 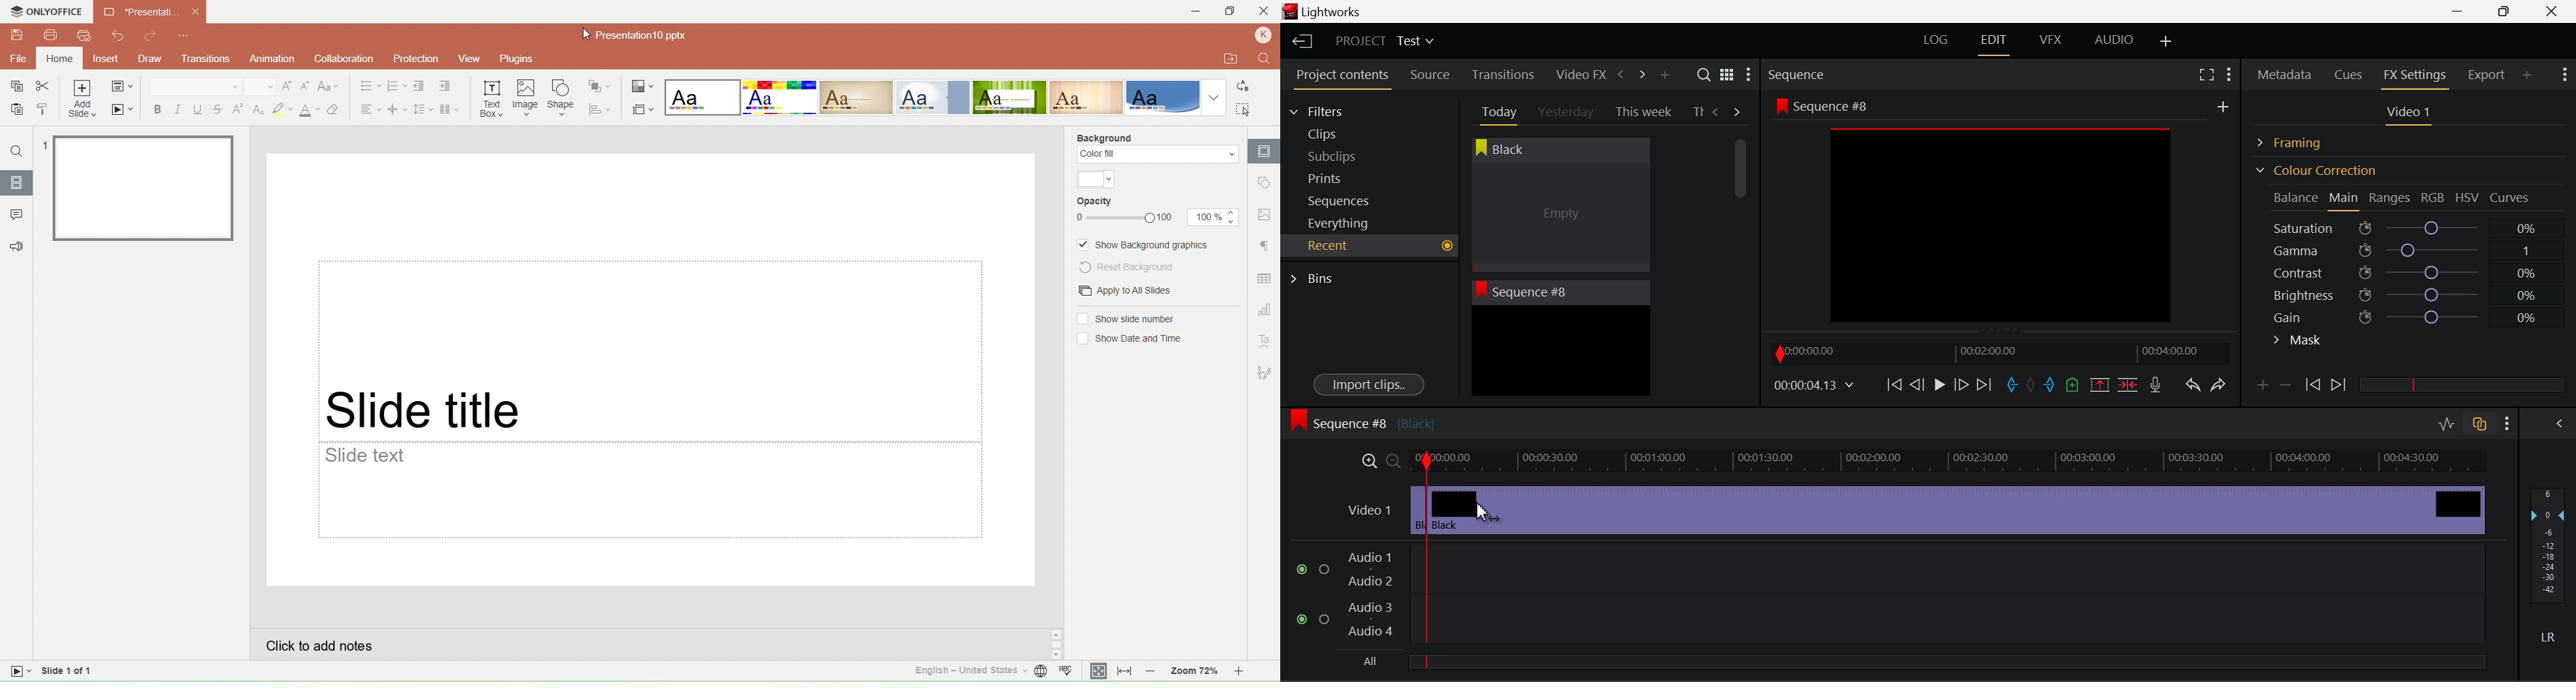 I want to click on Remove All Marks, so click(x=2032, y=386).